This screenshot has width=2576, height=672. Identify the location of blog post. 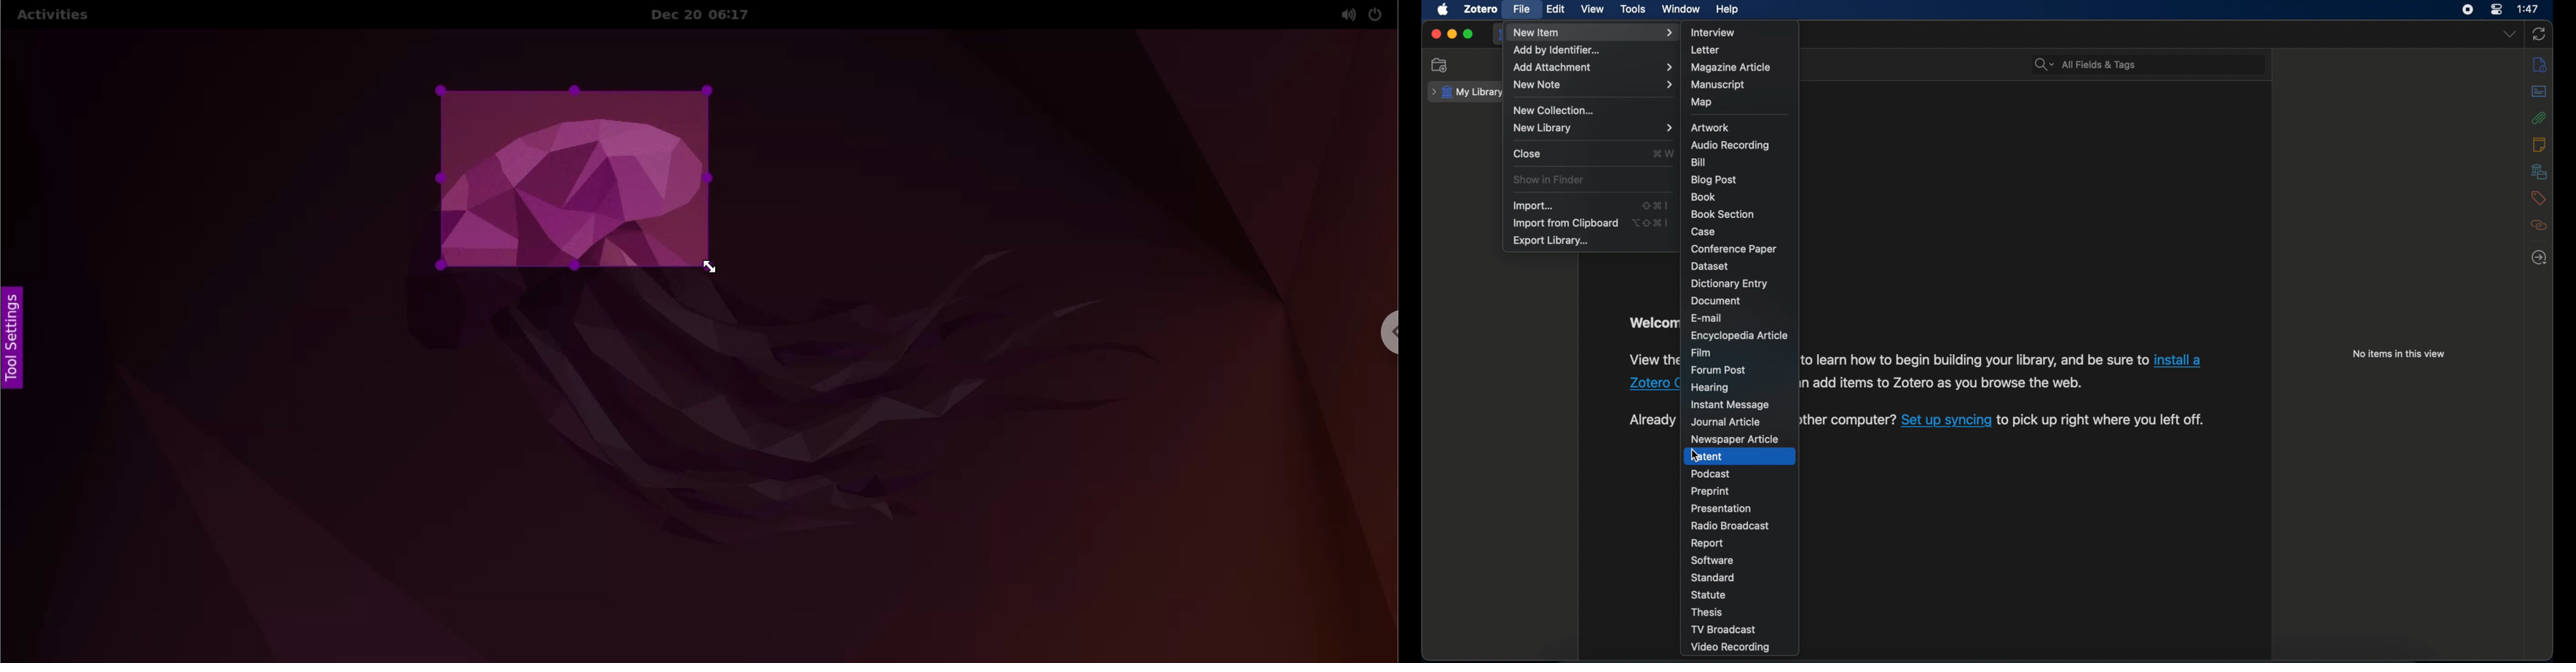
(1714, 180).